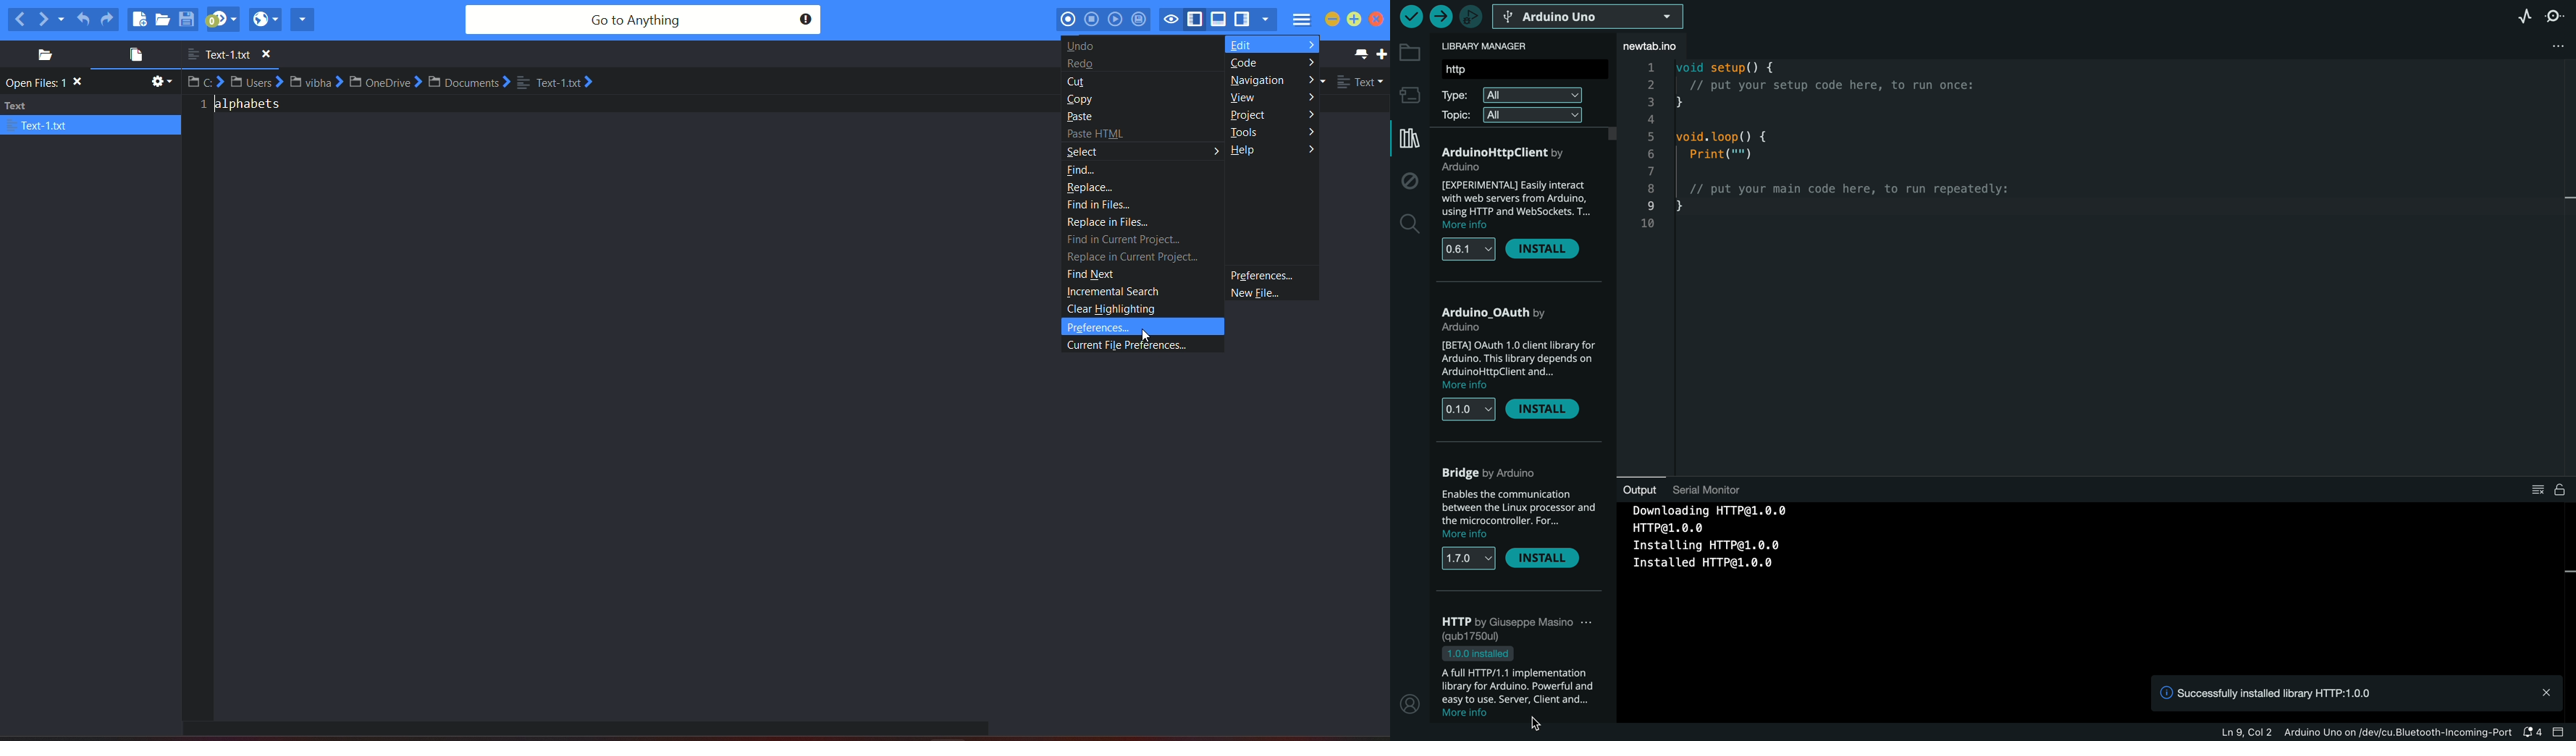  I want to click on settings, so click(159, 84).